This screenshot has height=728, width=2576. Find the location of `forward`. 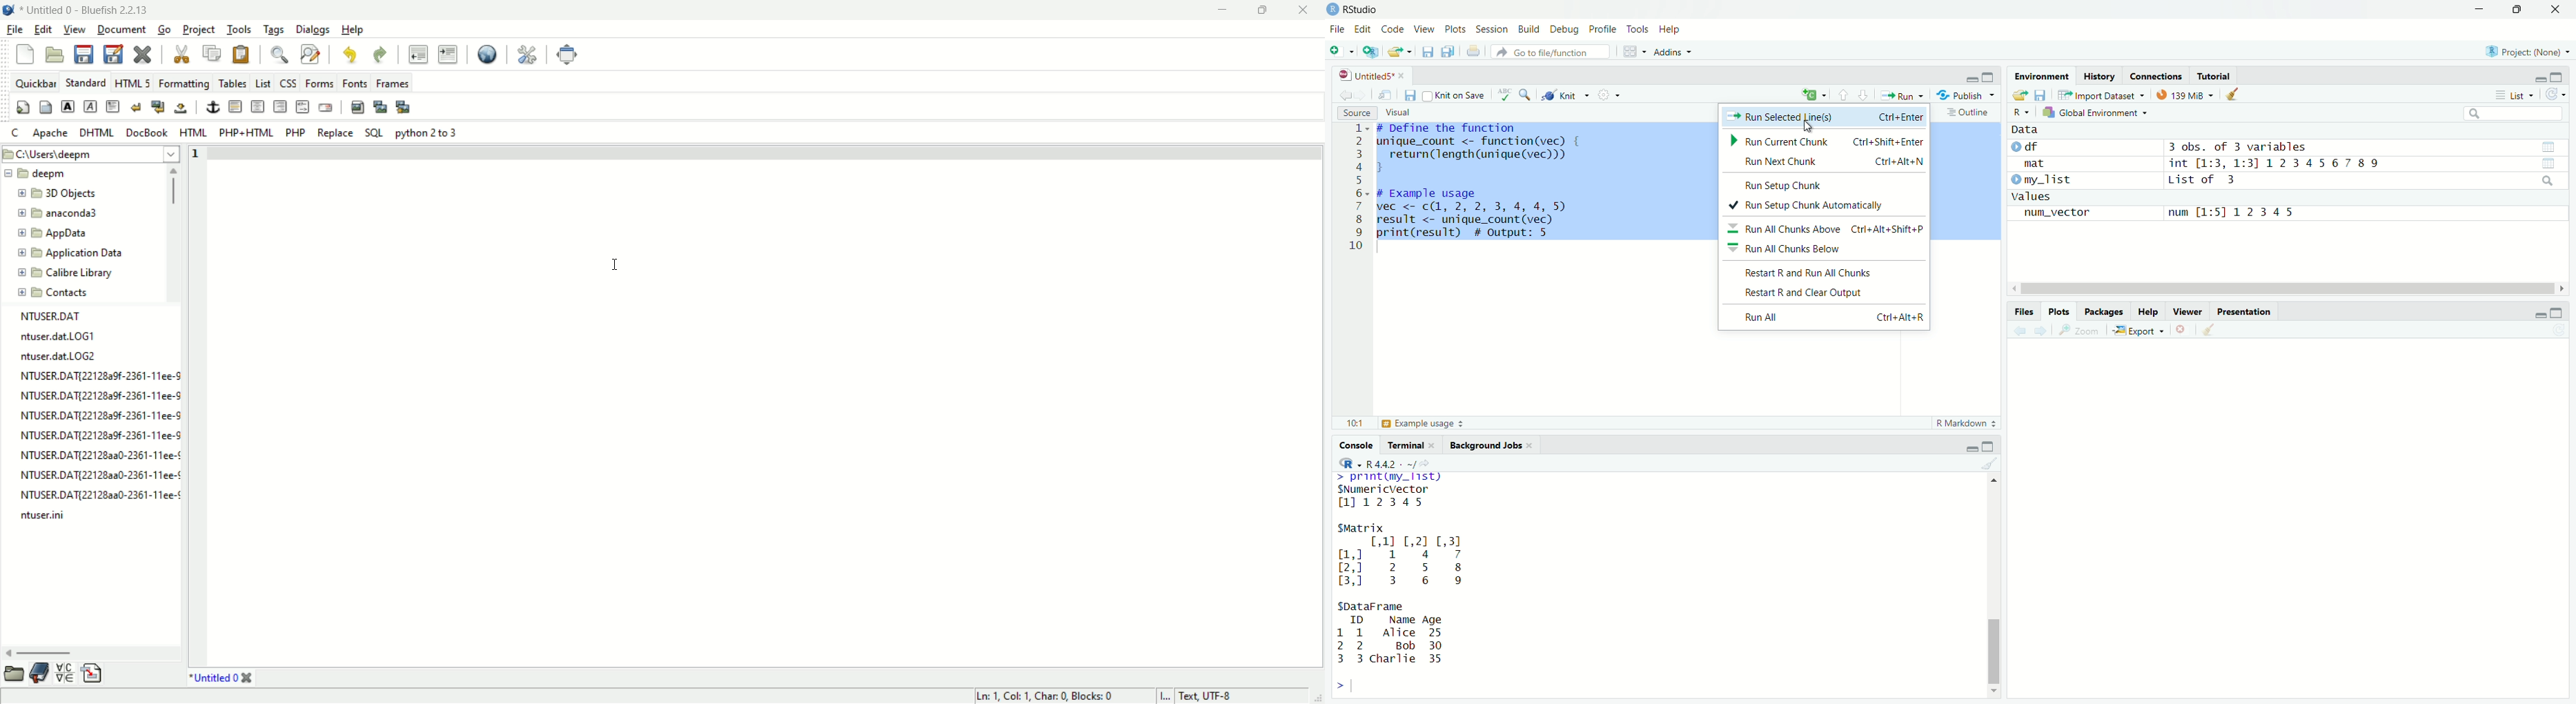

forward is located at coordinates (1361, 95).